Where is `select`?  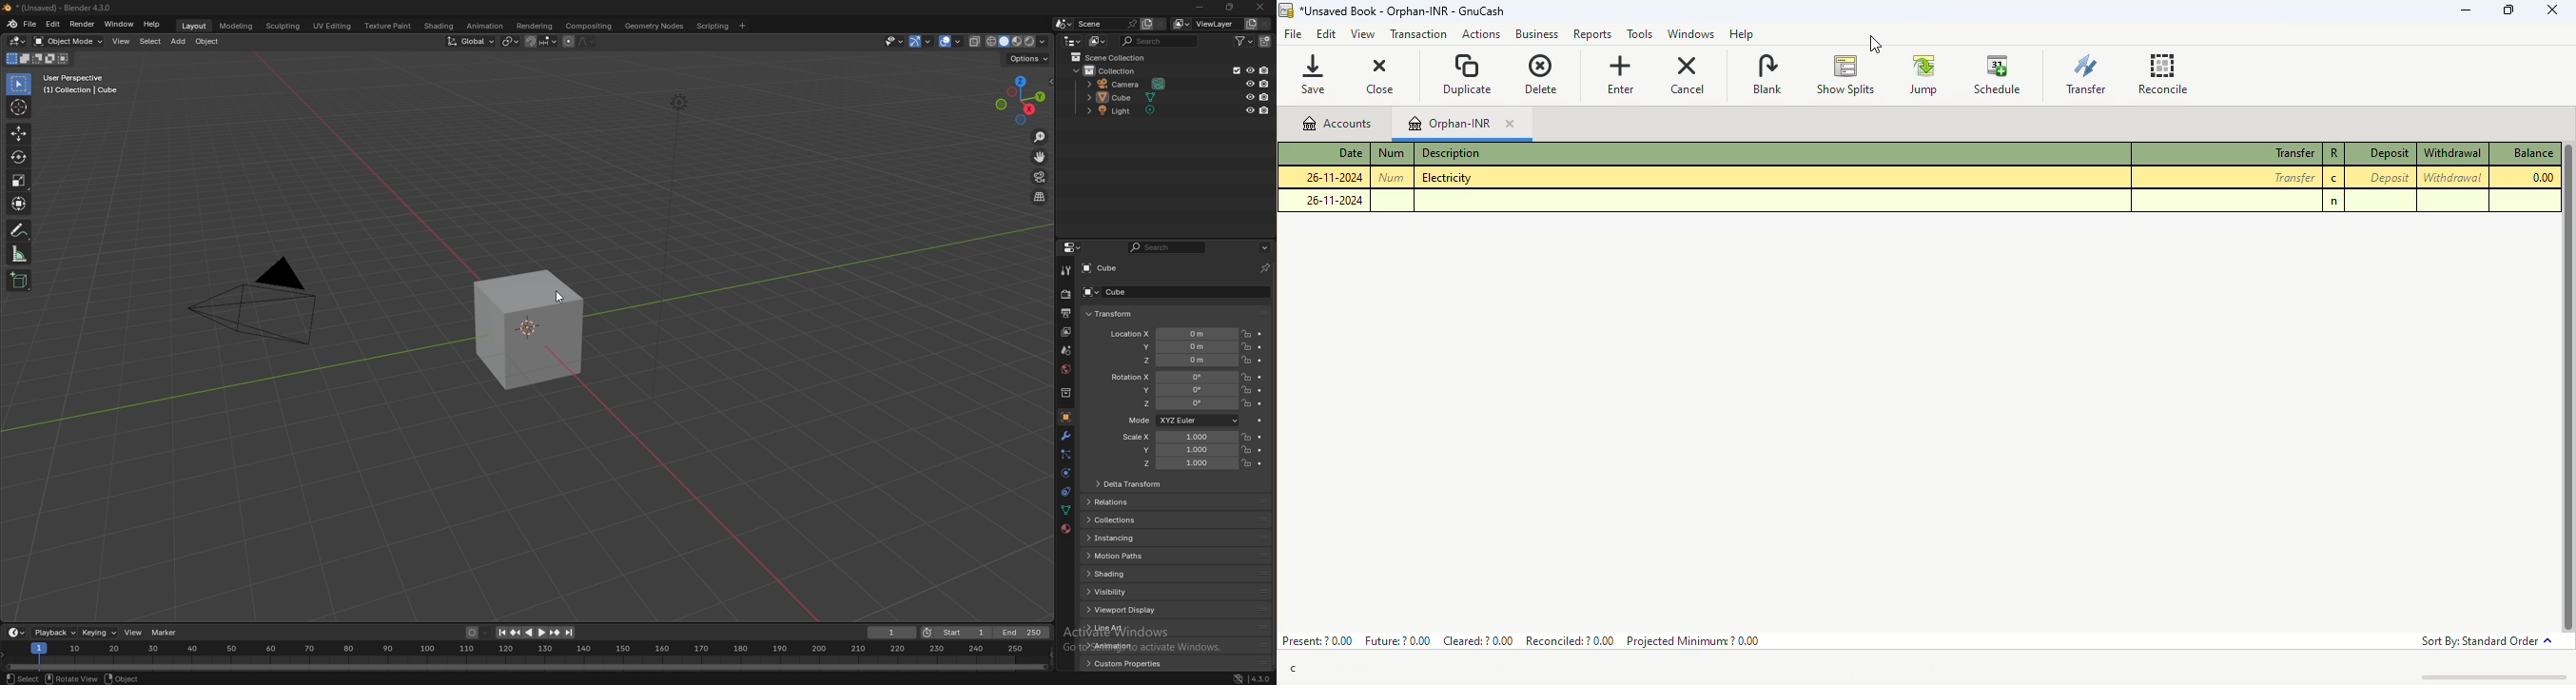 select is located at coordinates (23, 678).